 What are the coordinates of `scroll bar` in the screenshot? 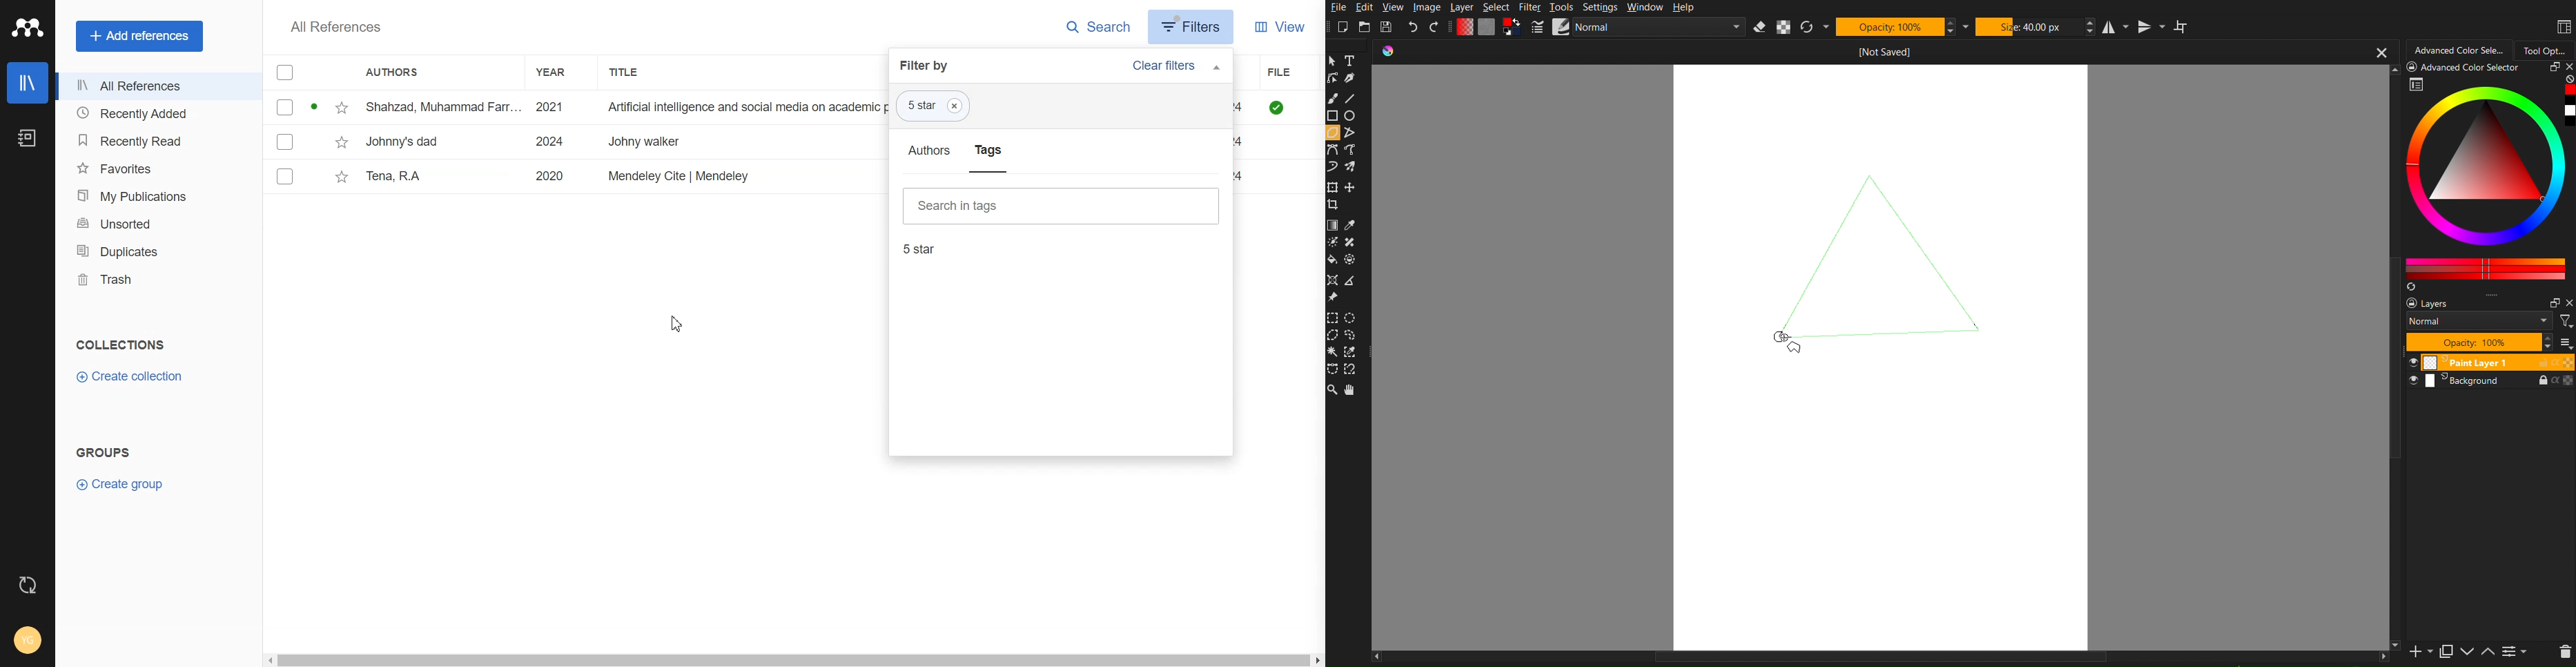 It's located at (1880, 659).